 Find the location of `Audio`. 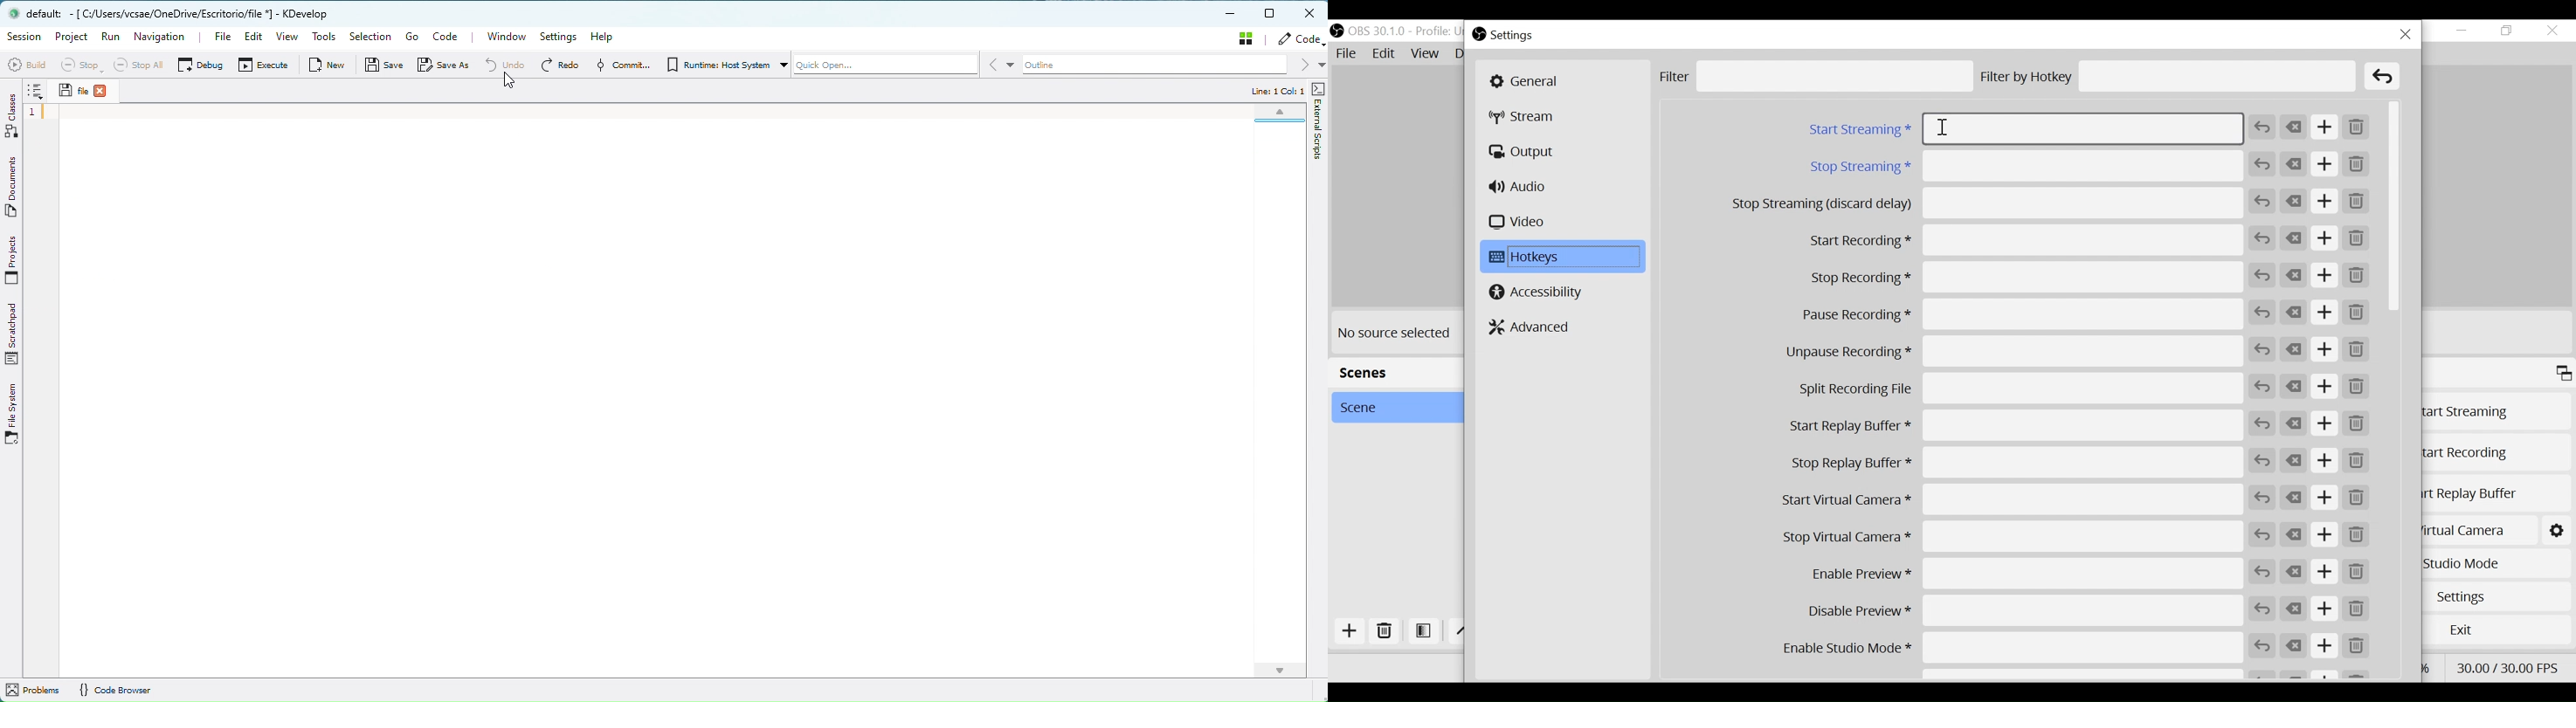

Audio is located at coordinates (1521, 186).